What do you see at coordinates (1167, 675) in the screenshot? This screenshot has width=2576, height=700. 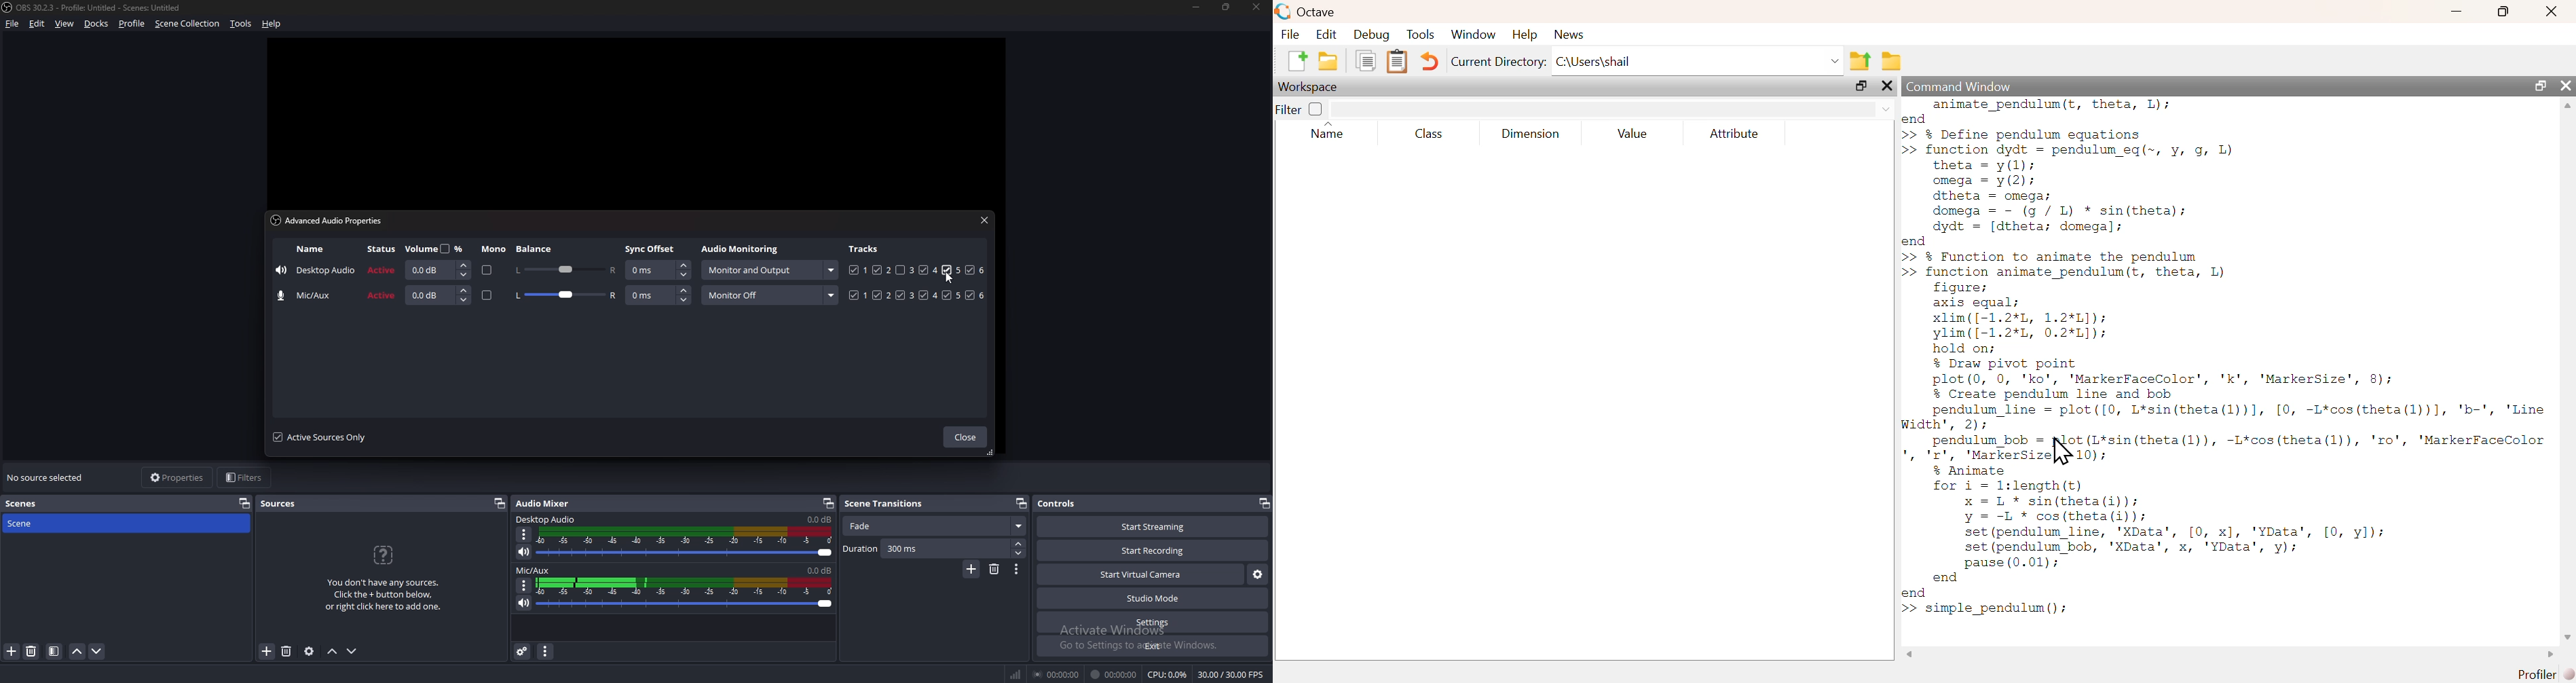 I see `CPU: 0.0%` at bounding box center [1167, 675].